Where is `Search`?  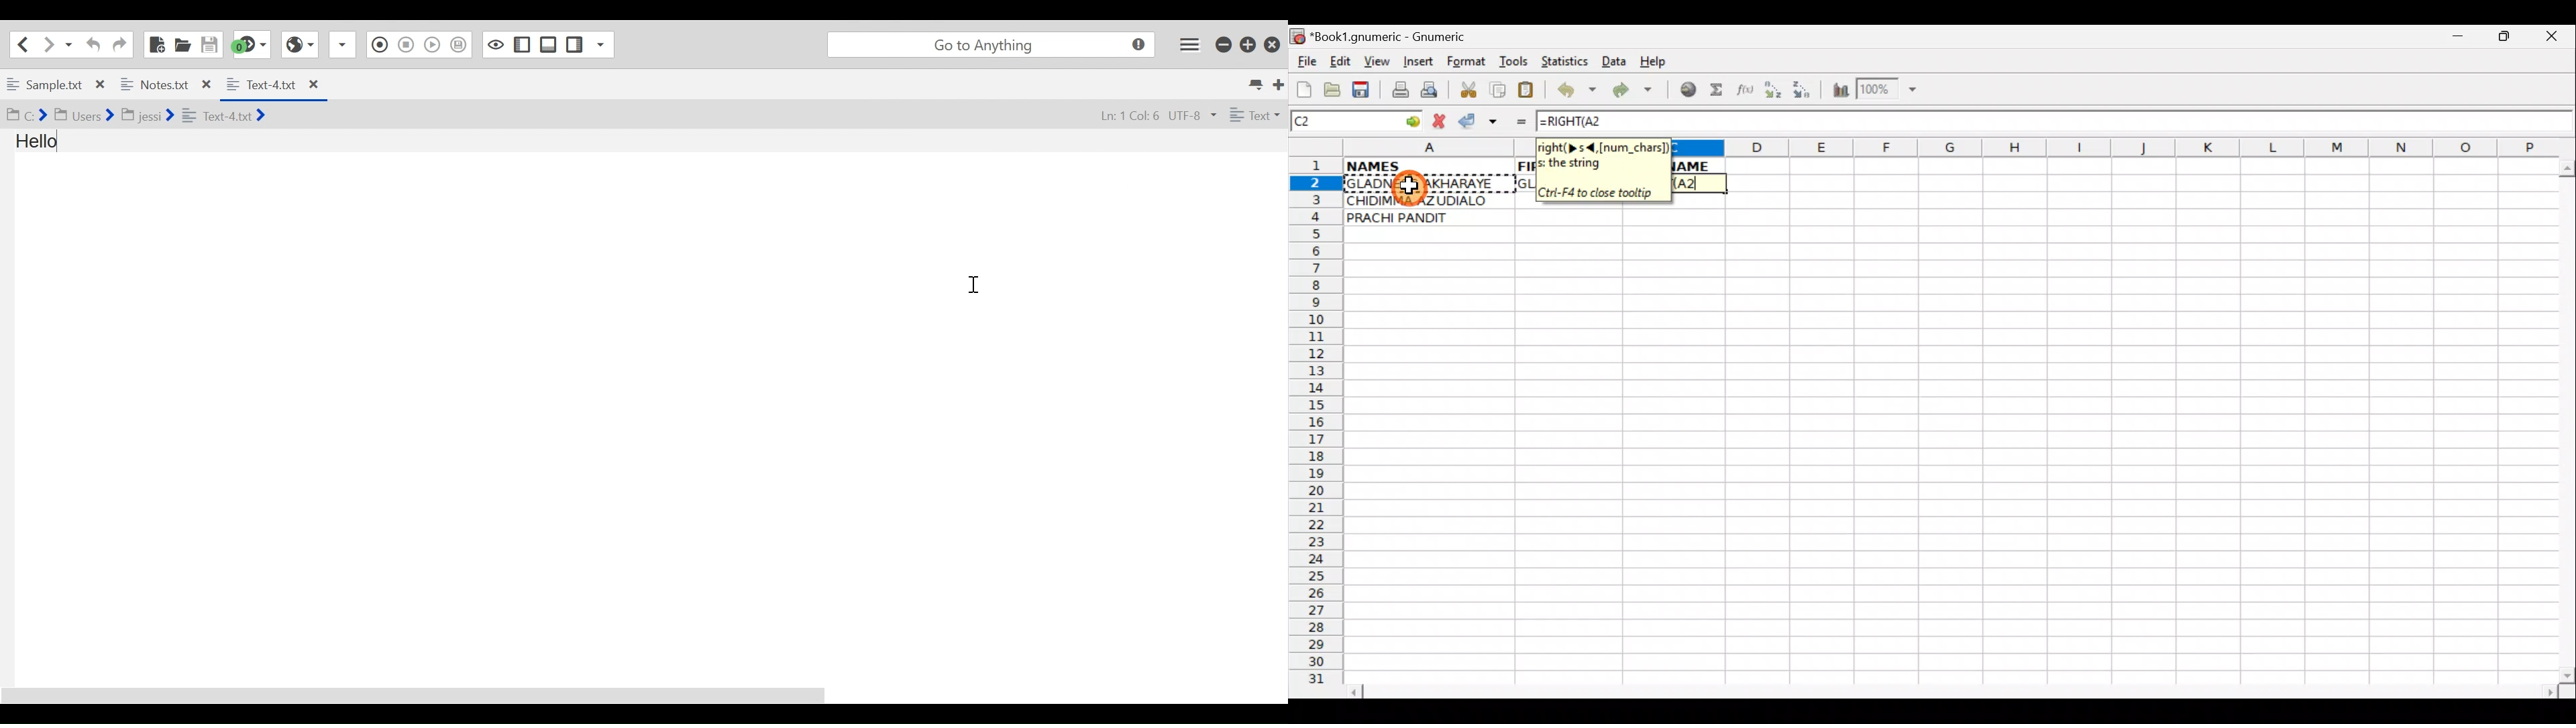 Search is located at coordinates (992, 45).